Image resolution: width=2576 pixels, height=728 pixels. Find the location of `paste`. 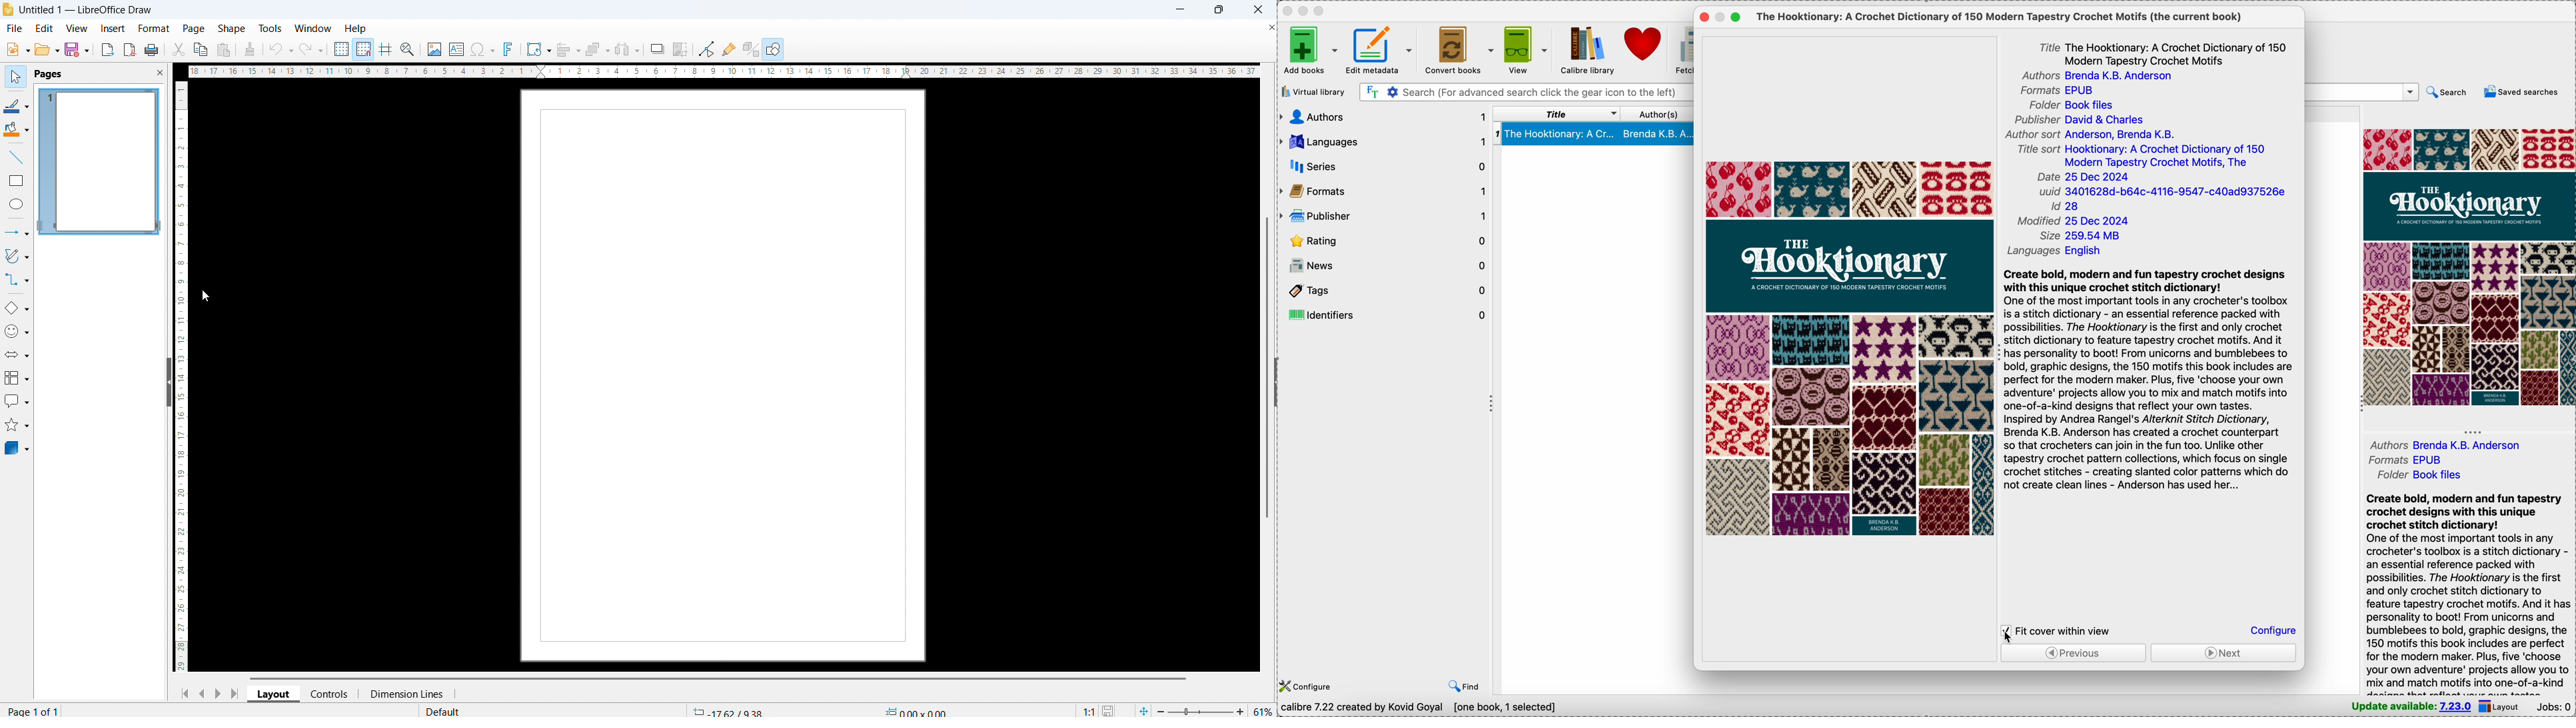

paste is located at coordinates (224, 50).